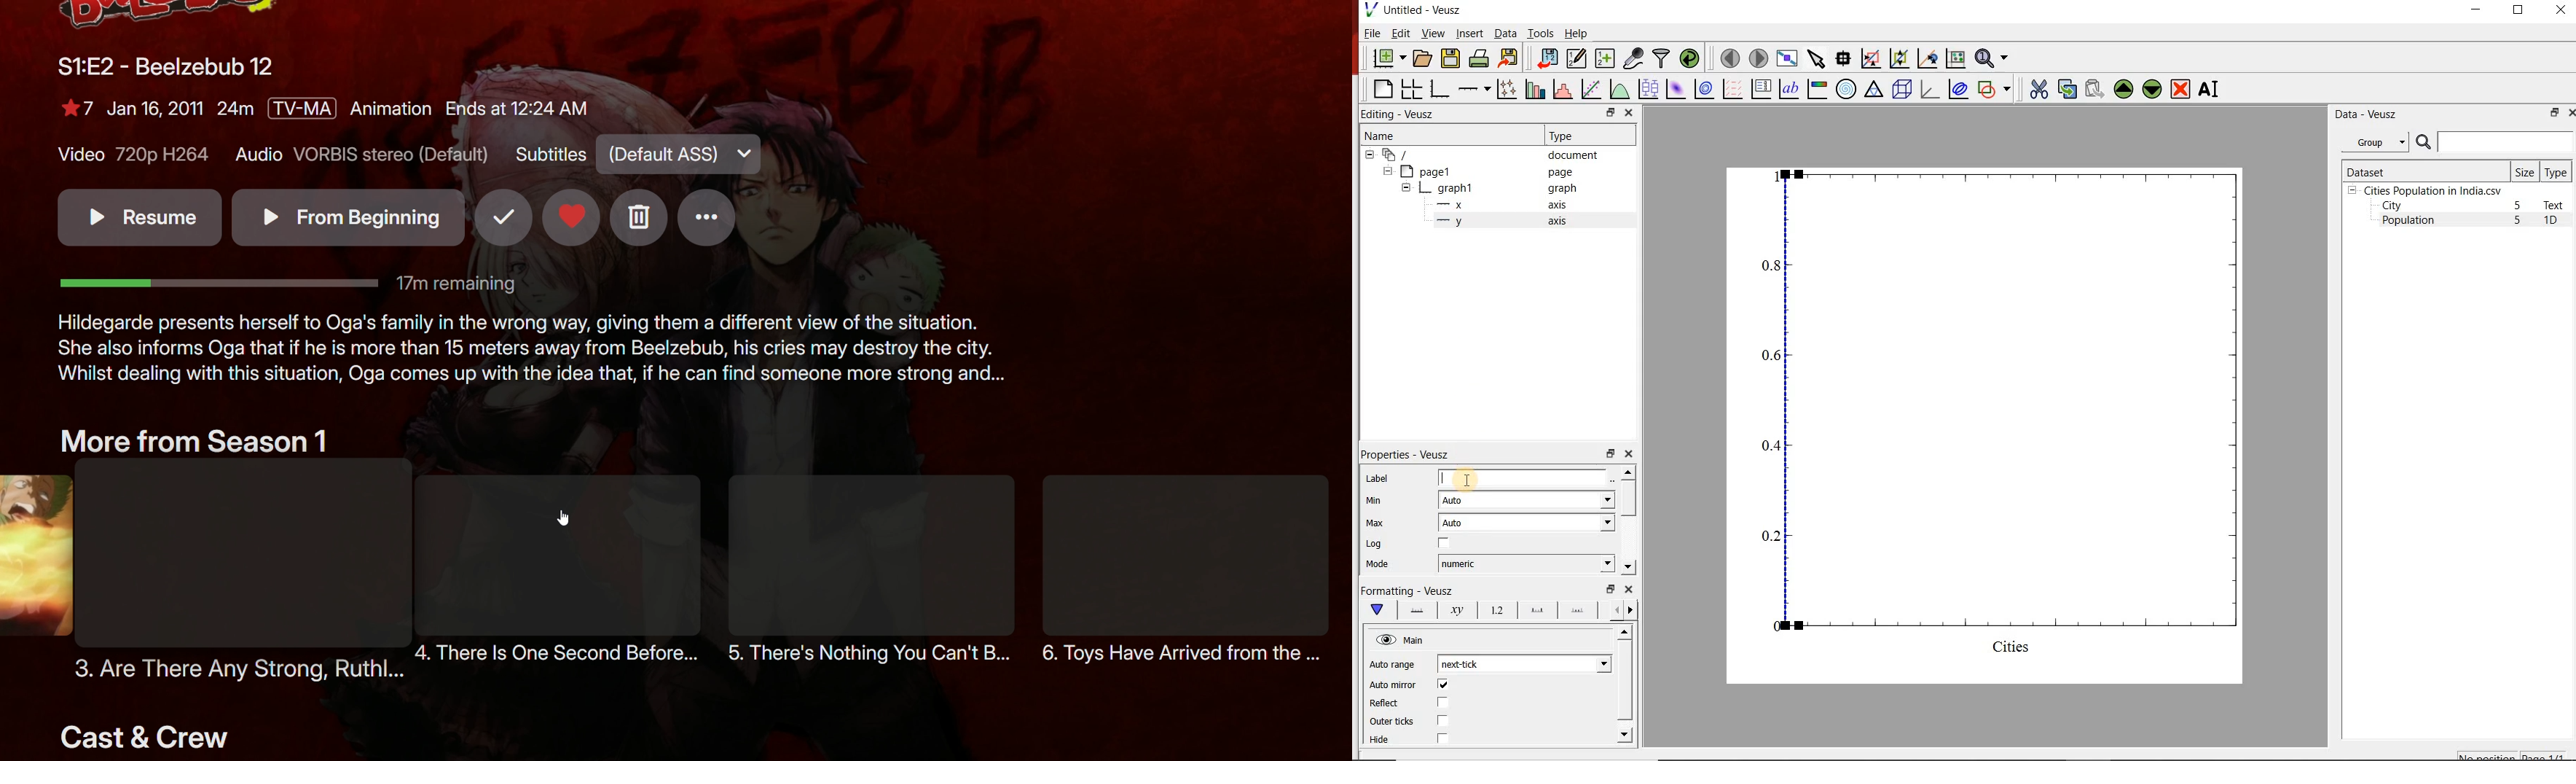 This screenshot has width=2576, height=784. What do you see at coordinates (1375, 478) in the screenshot?
I see `Label` at bounding box center [1375, 478].